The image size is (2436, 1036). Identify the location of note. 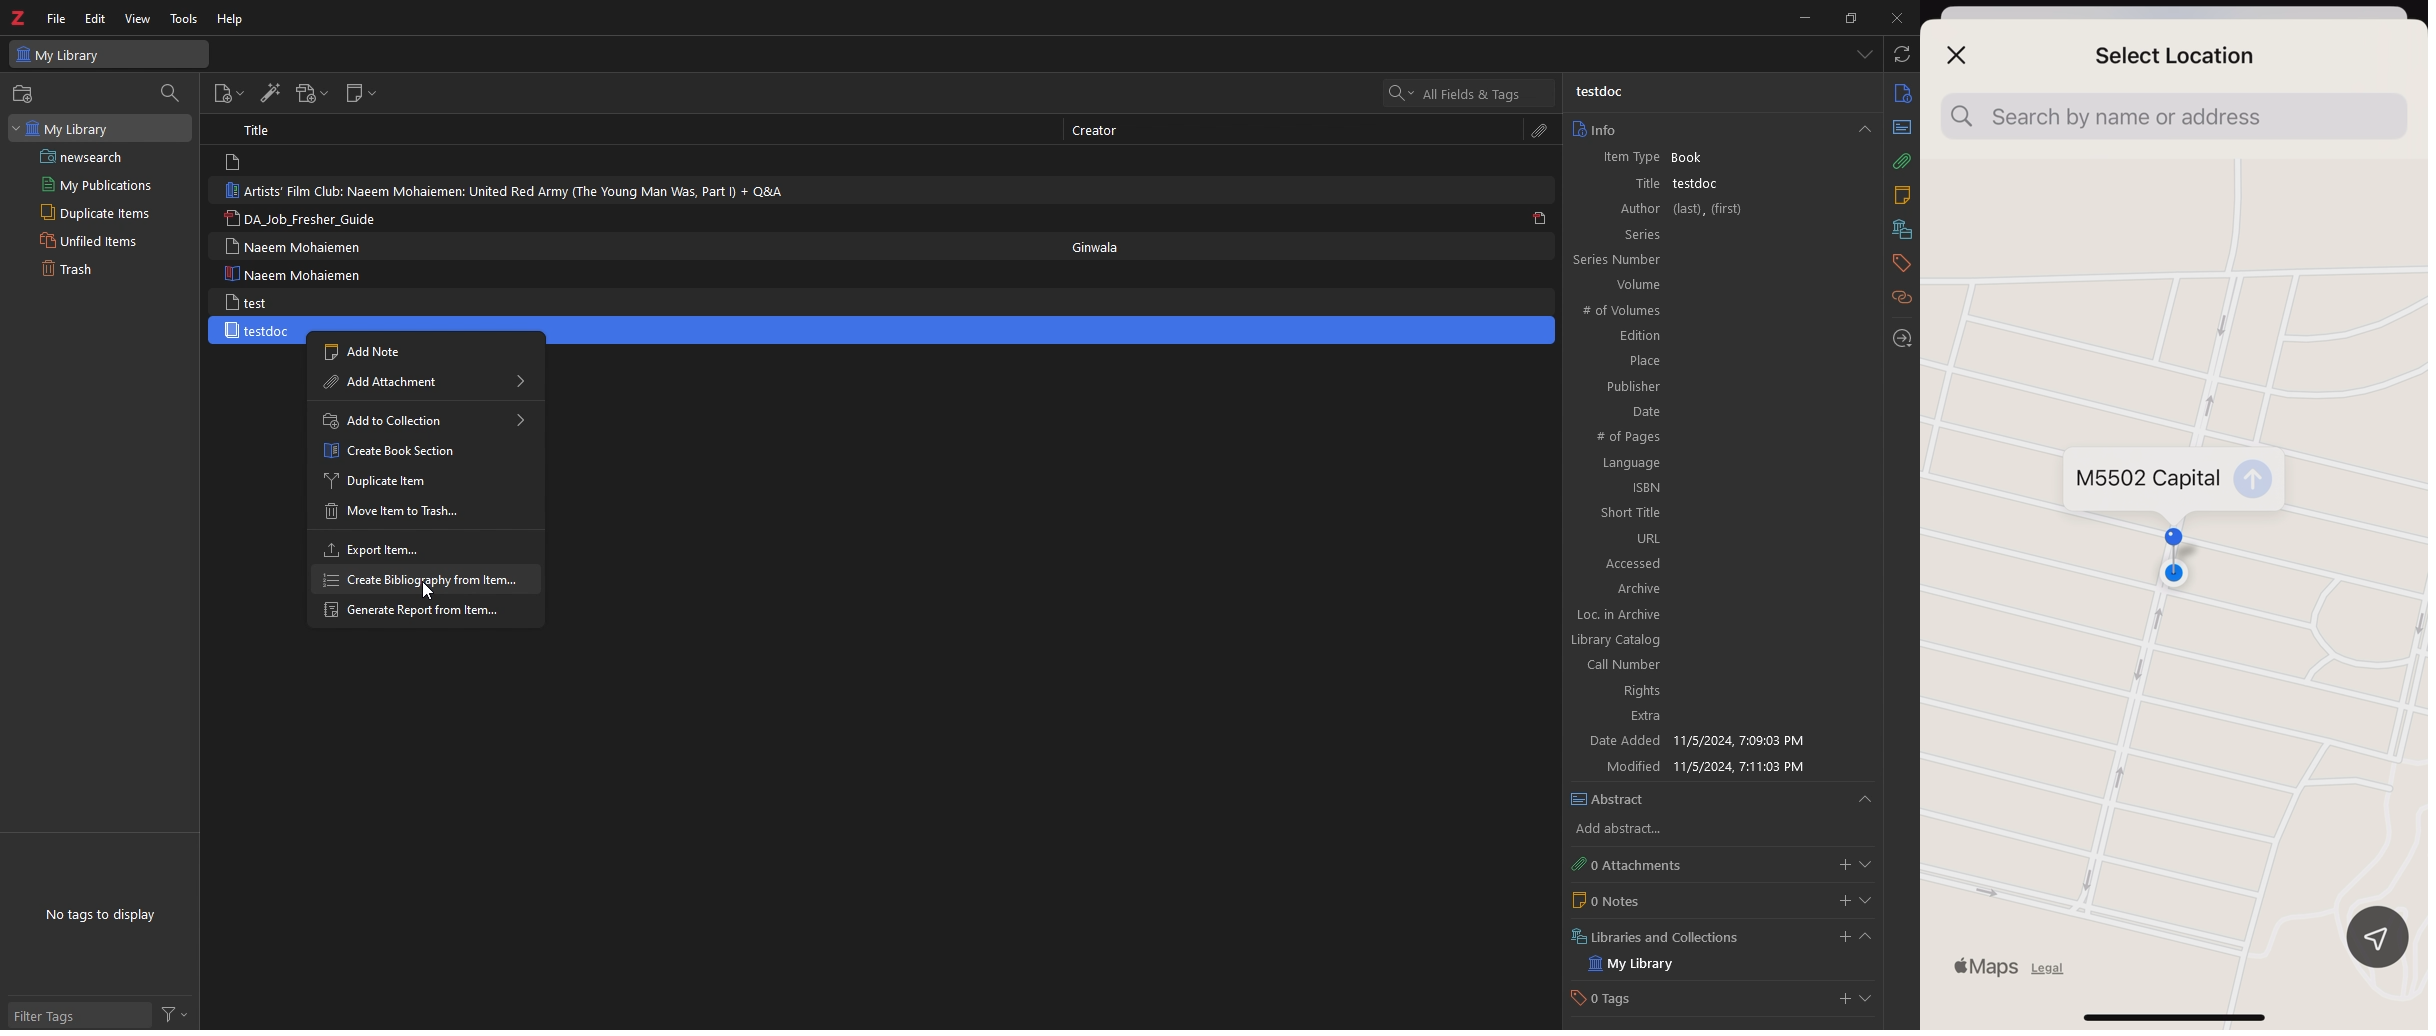
(1901, 198).